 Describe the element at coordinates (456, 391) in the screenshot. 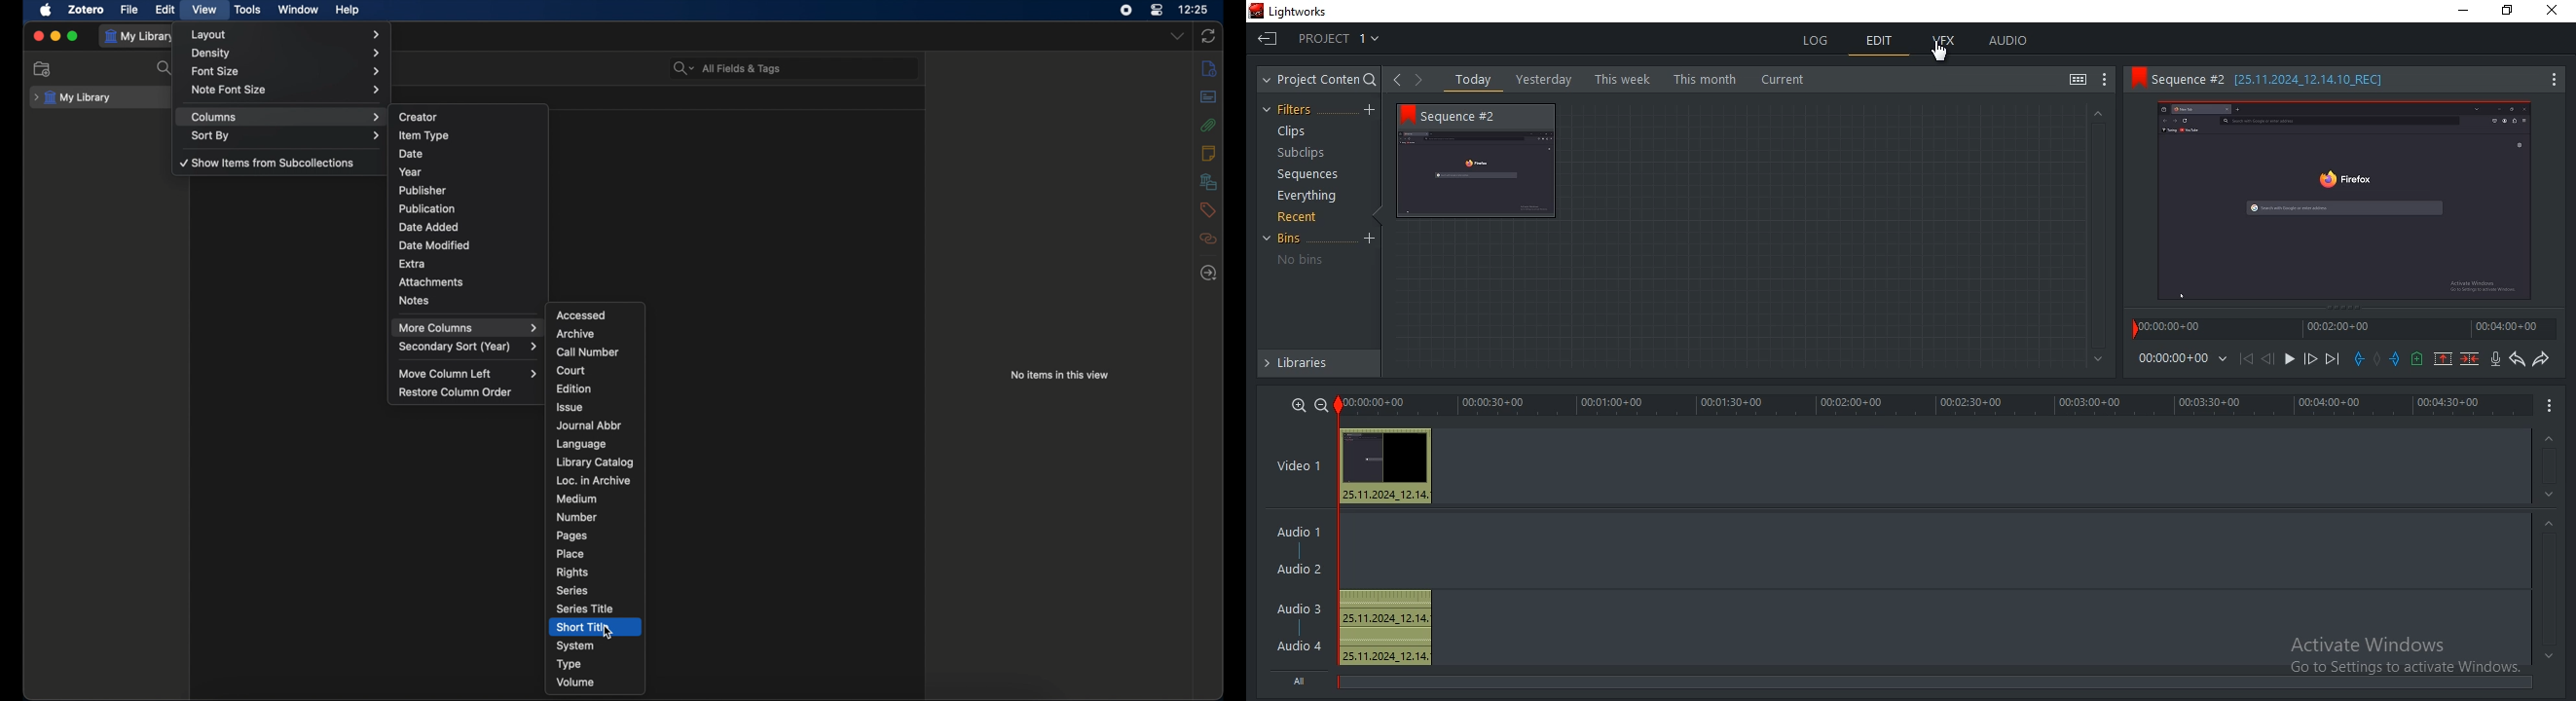

I see `restore column order` at that location.